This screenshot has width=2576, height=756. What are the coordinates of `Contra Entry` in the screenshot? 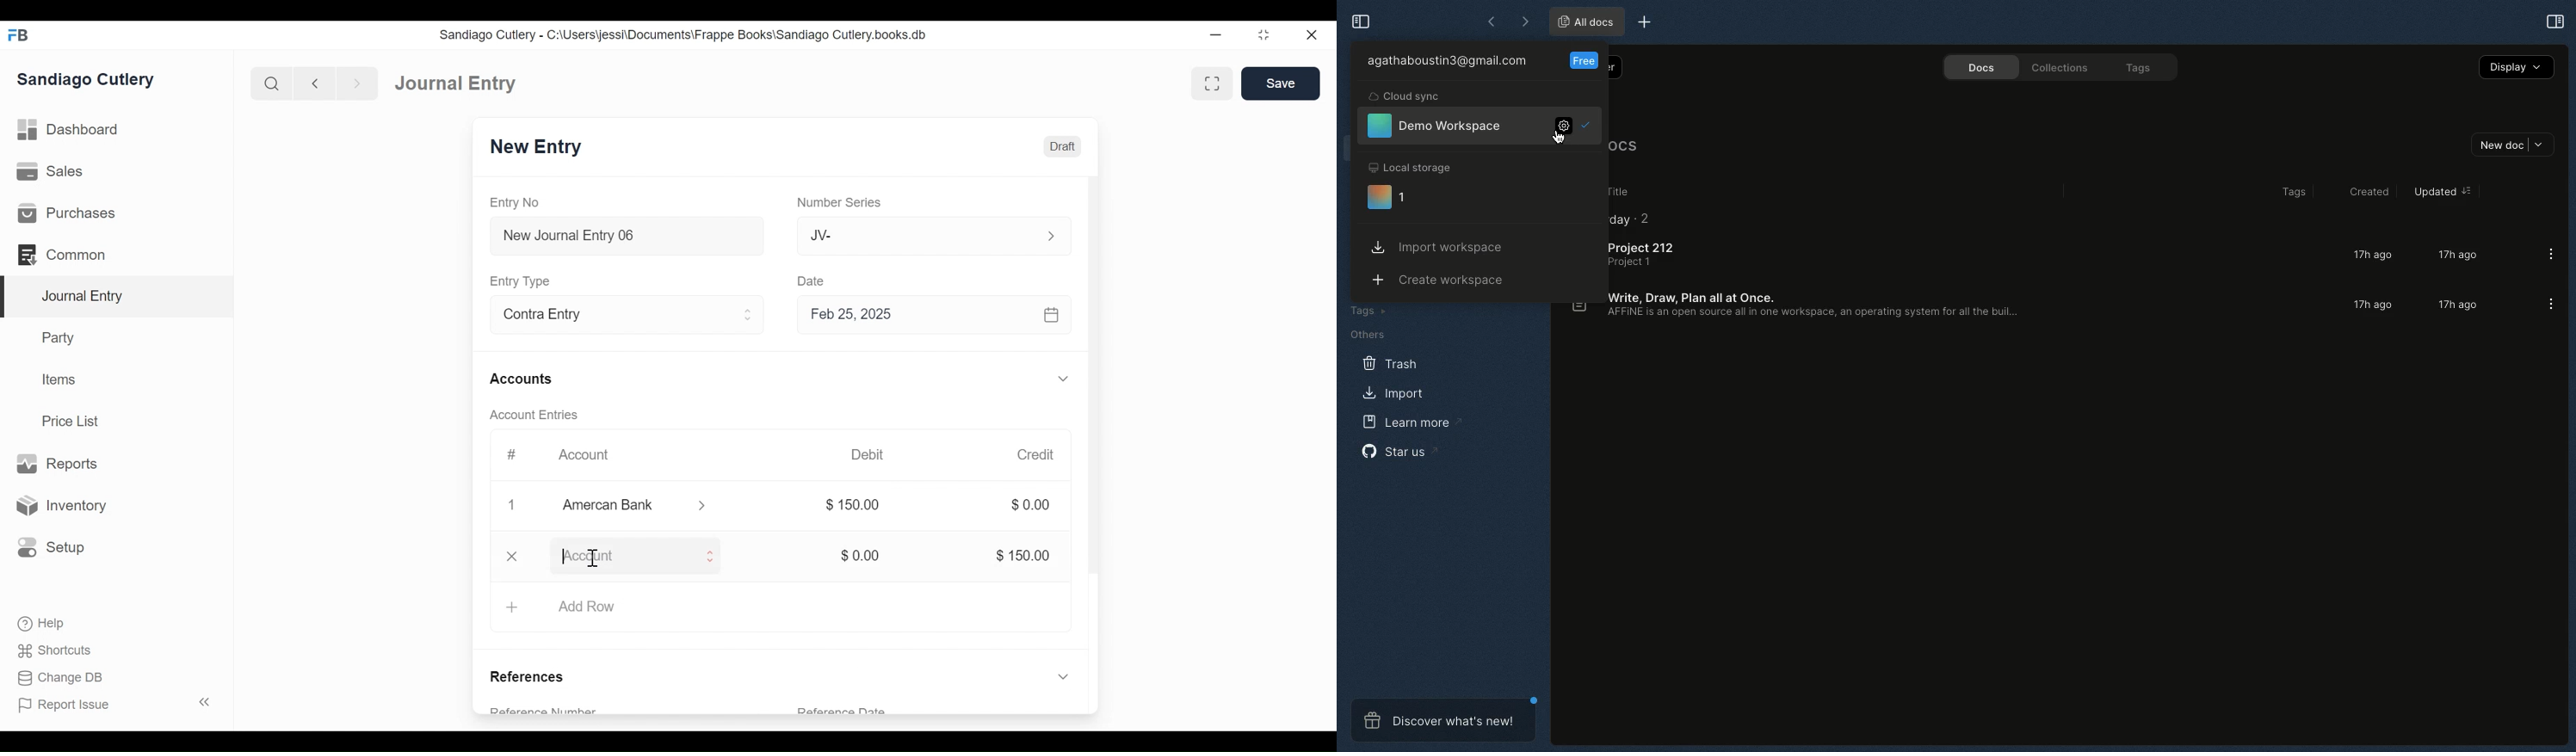 It's located at (605, 316).